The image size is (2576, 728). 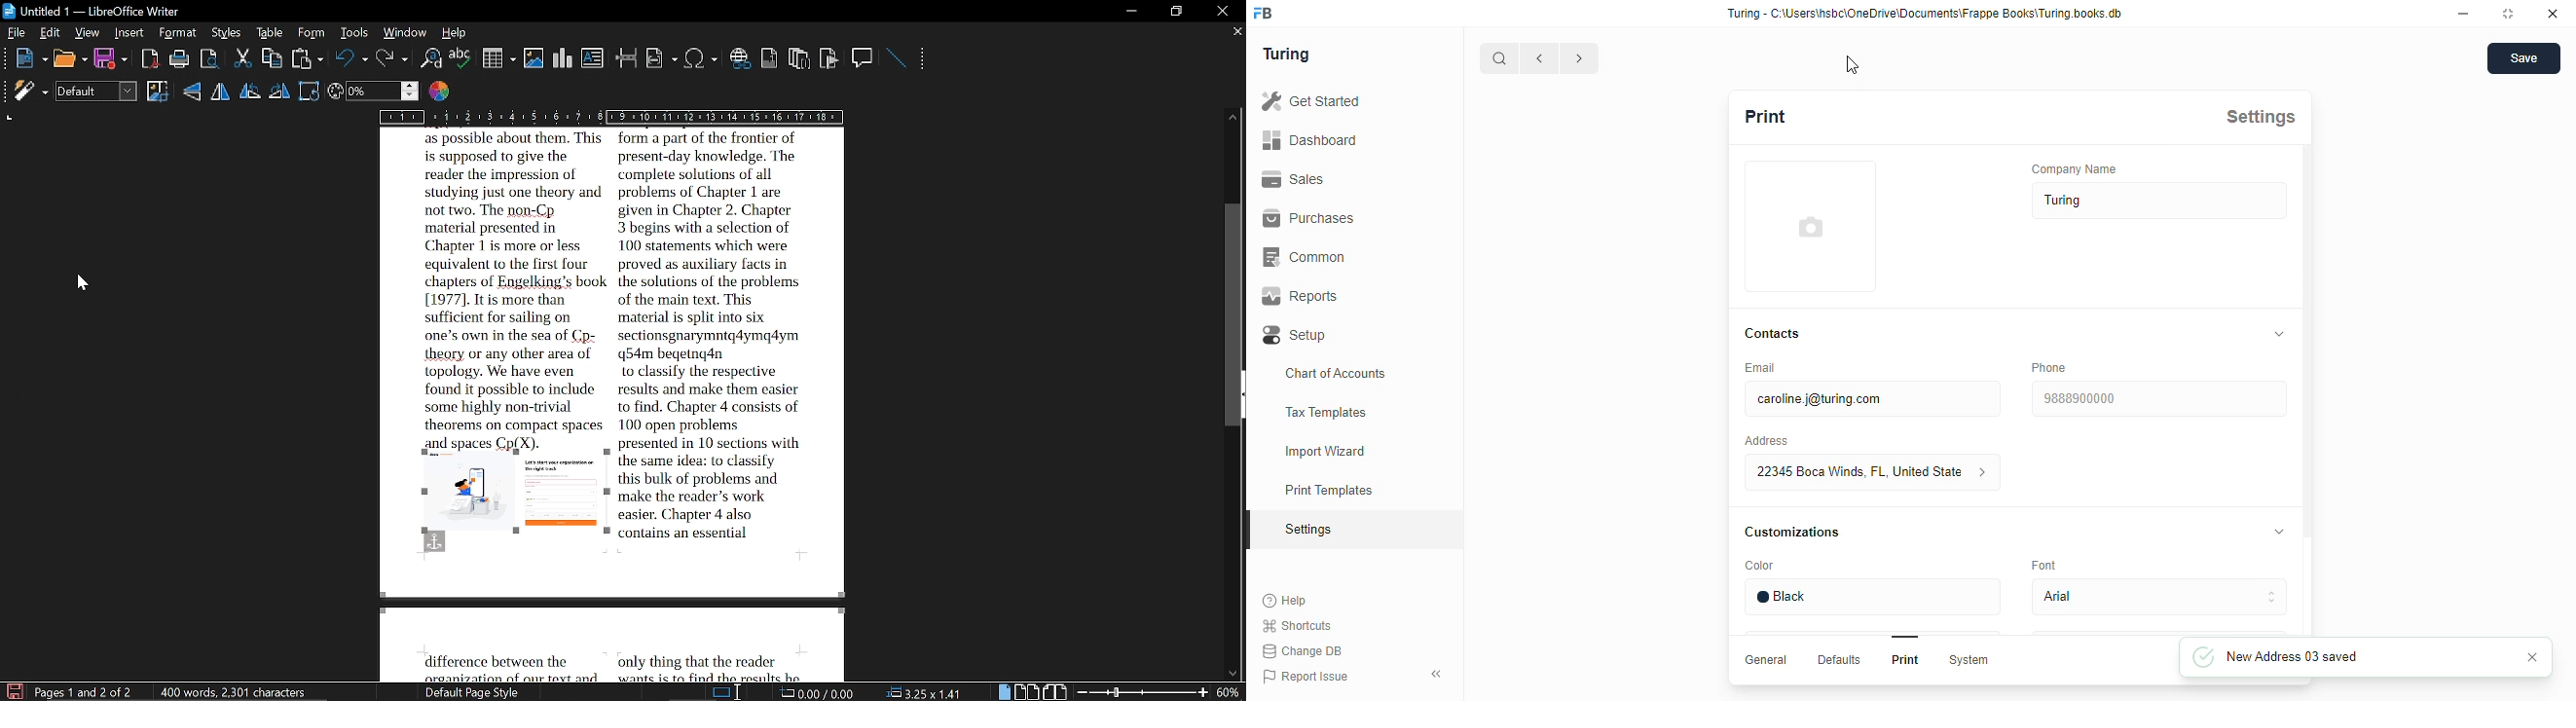 What do you see at coordinates (1927, 14) in the screenshot?
I see `Turing - C:\Users\hshc\OneDrive\Documents\Frappe Books\Turing.books.db` at bounding box center [1927, 14].